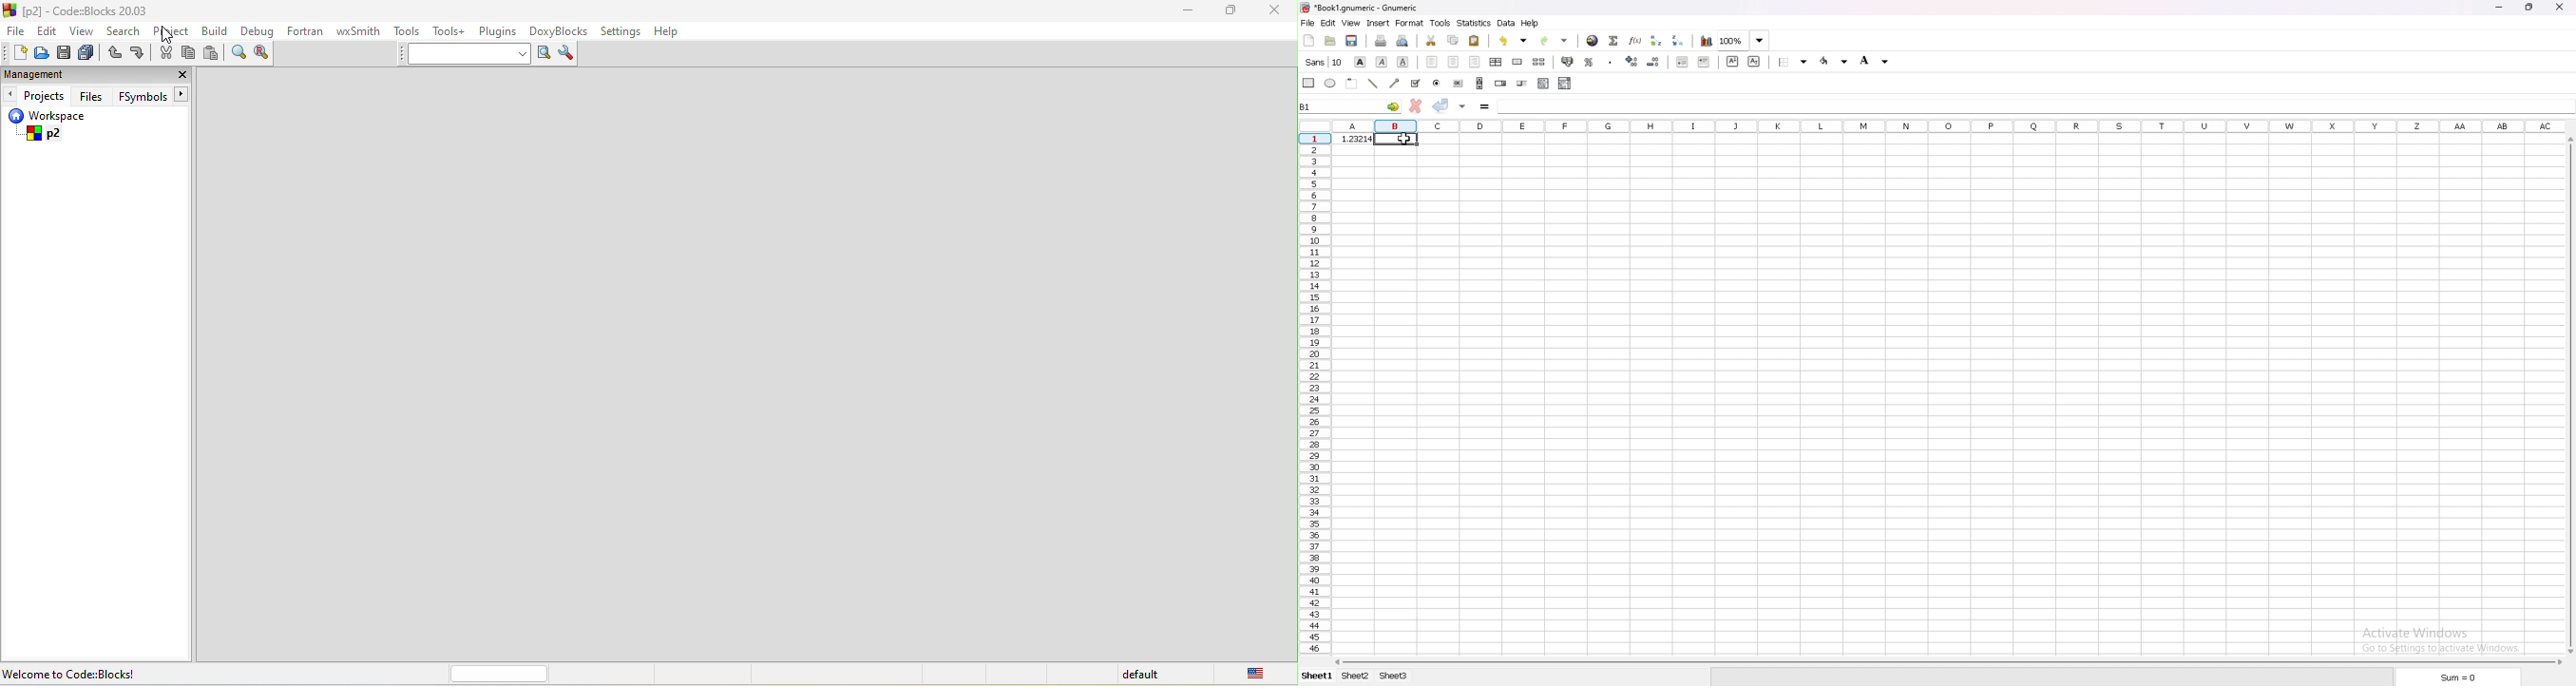  I want to click on save, so click(1351, 40).